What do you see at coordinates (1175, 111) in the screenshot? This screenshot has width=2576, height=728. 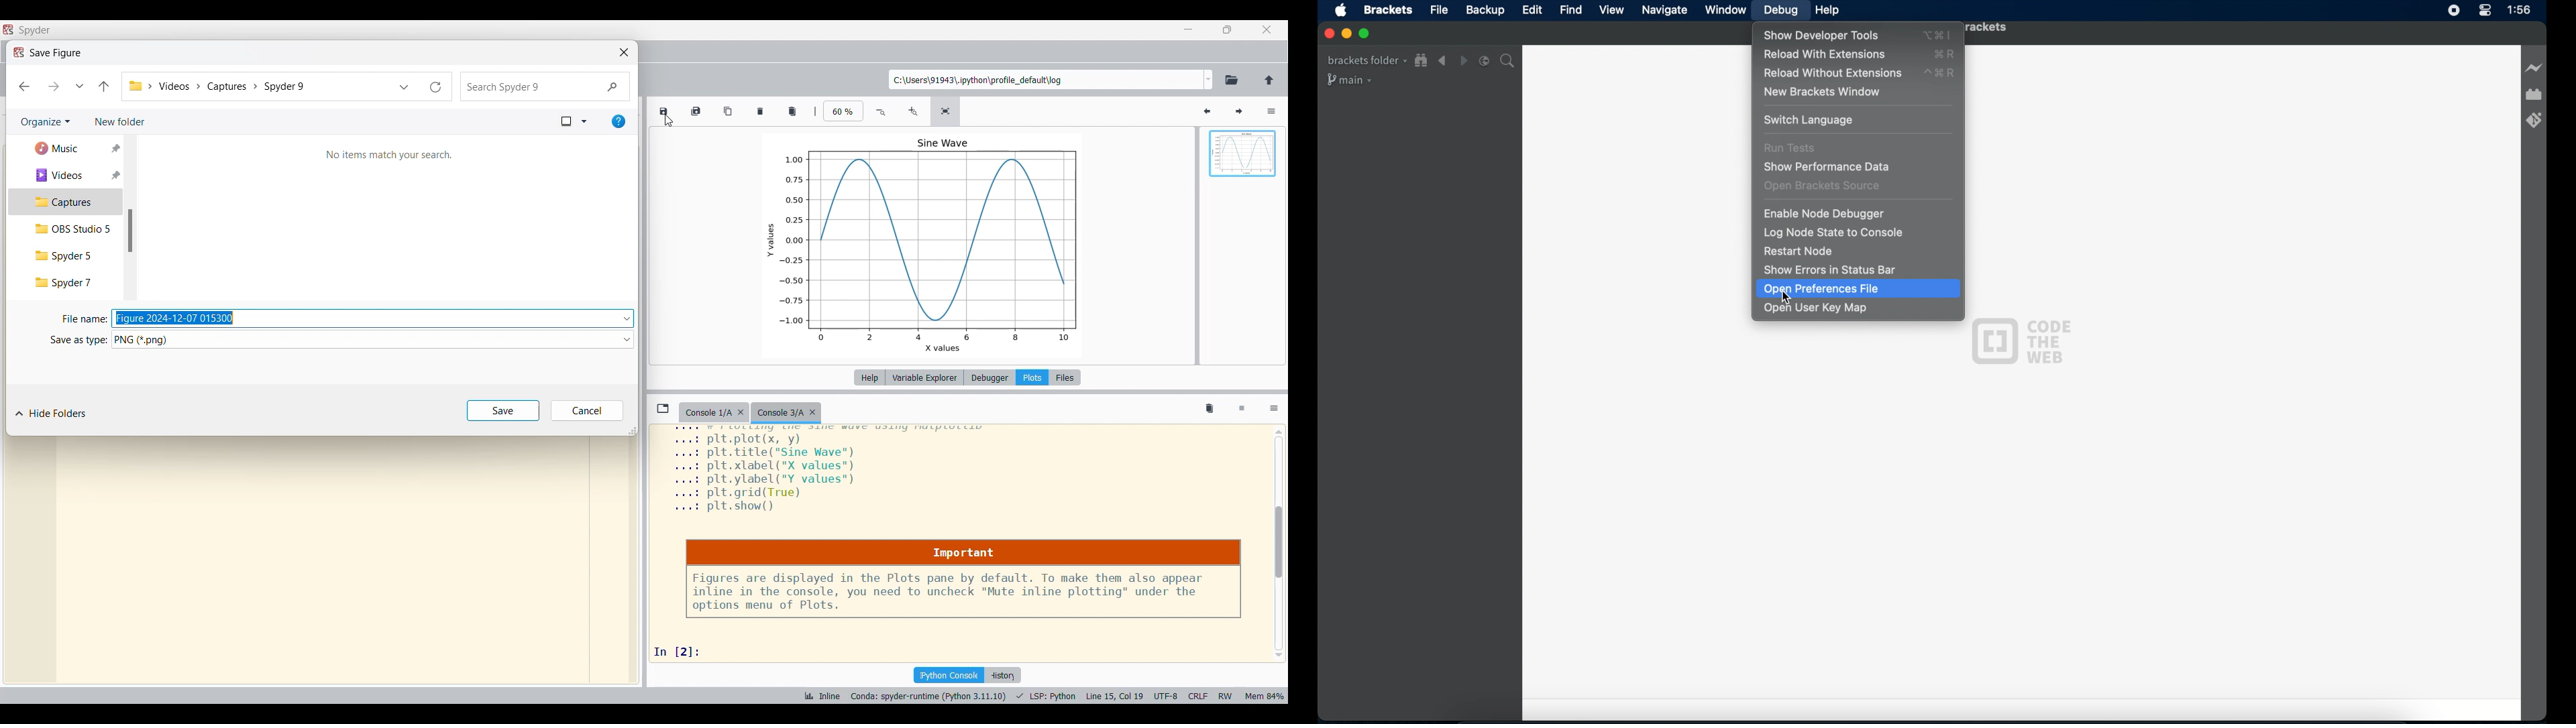 I see `Search variables by names and types` at bounding box center [1175, 111].